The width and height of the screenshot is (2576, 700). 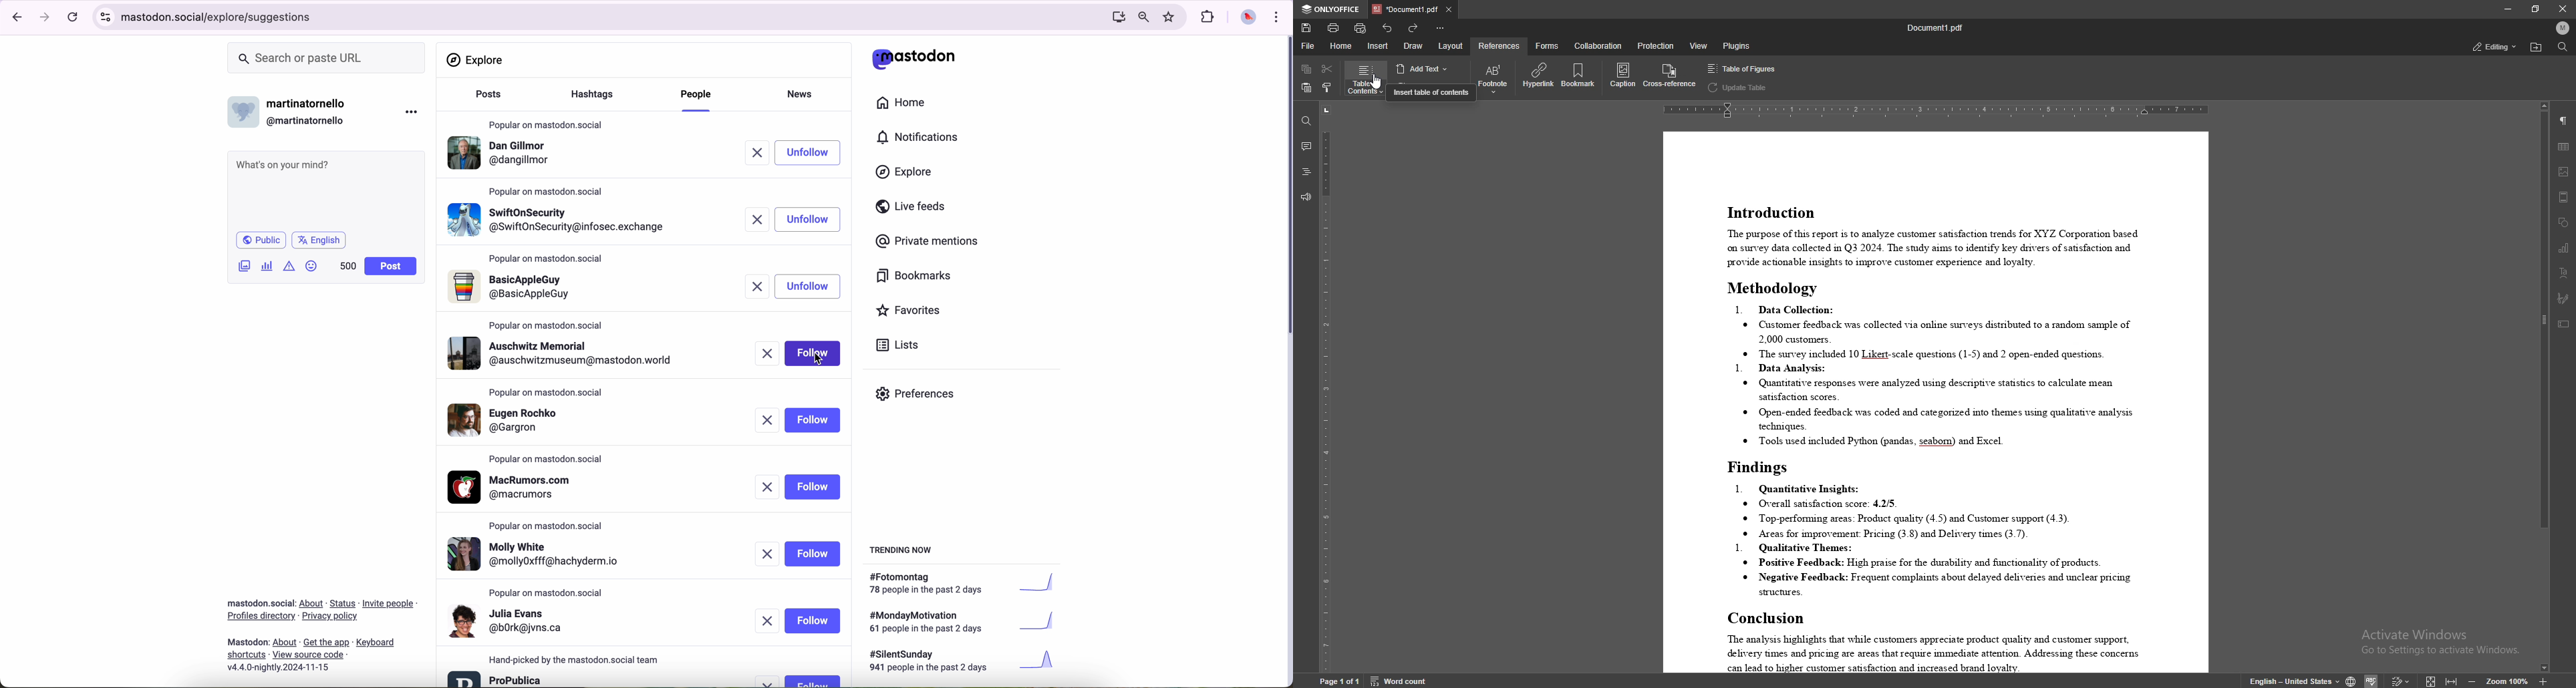 What do you see at coordinates (290, 266) in the screenshot?
I see `icon` at bounding box center [290, 266].